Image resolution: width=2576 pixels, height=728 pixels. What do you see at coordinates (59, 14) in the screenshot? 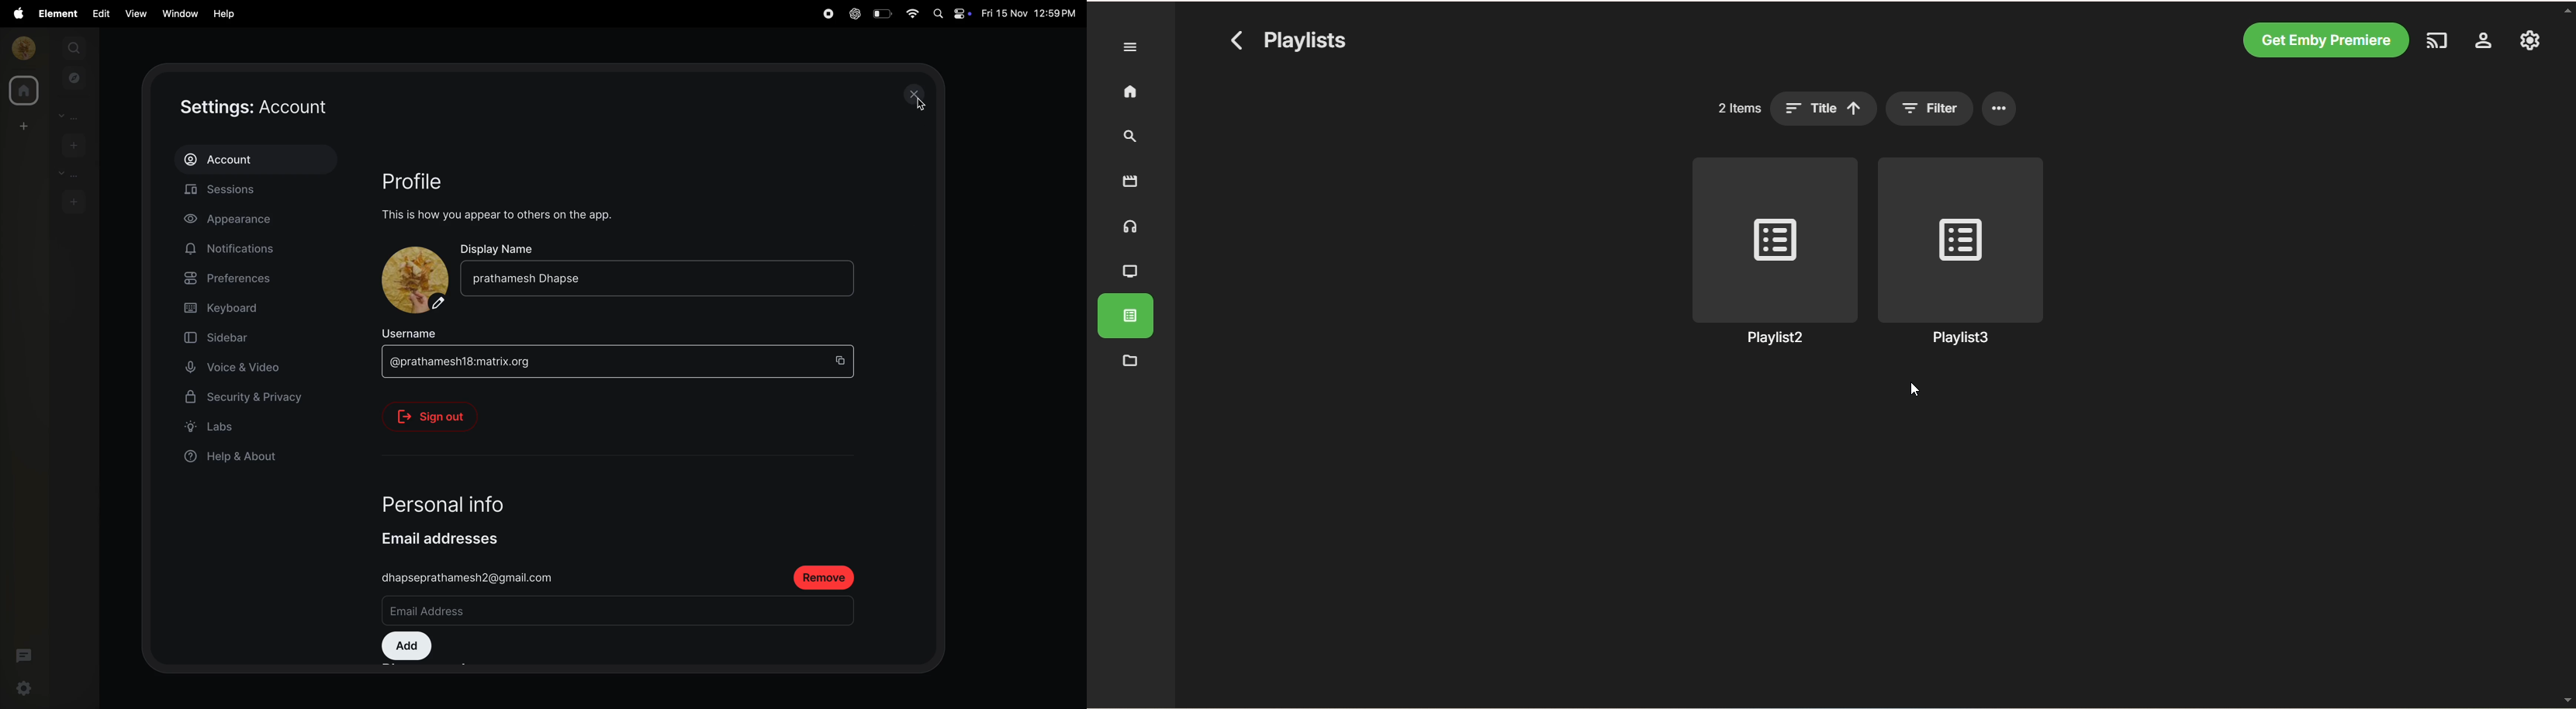
I see `element` at bounding box center [59, 14].